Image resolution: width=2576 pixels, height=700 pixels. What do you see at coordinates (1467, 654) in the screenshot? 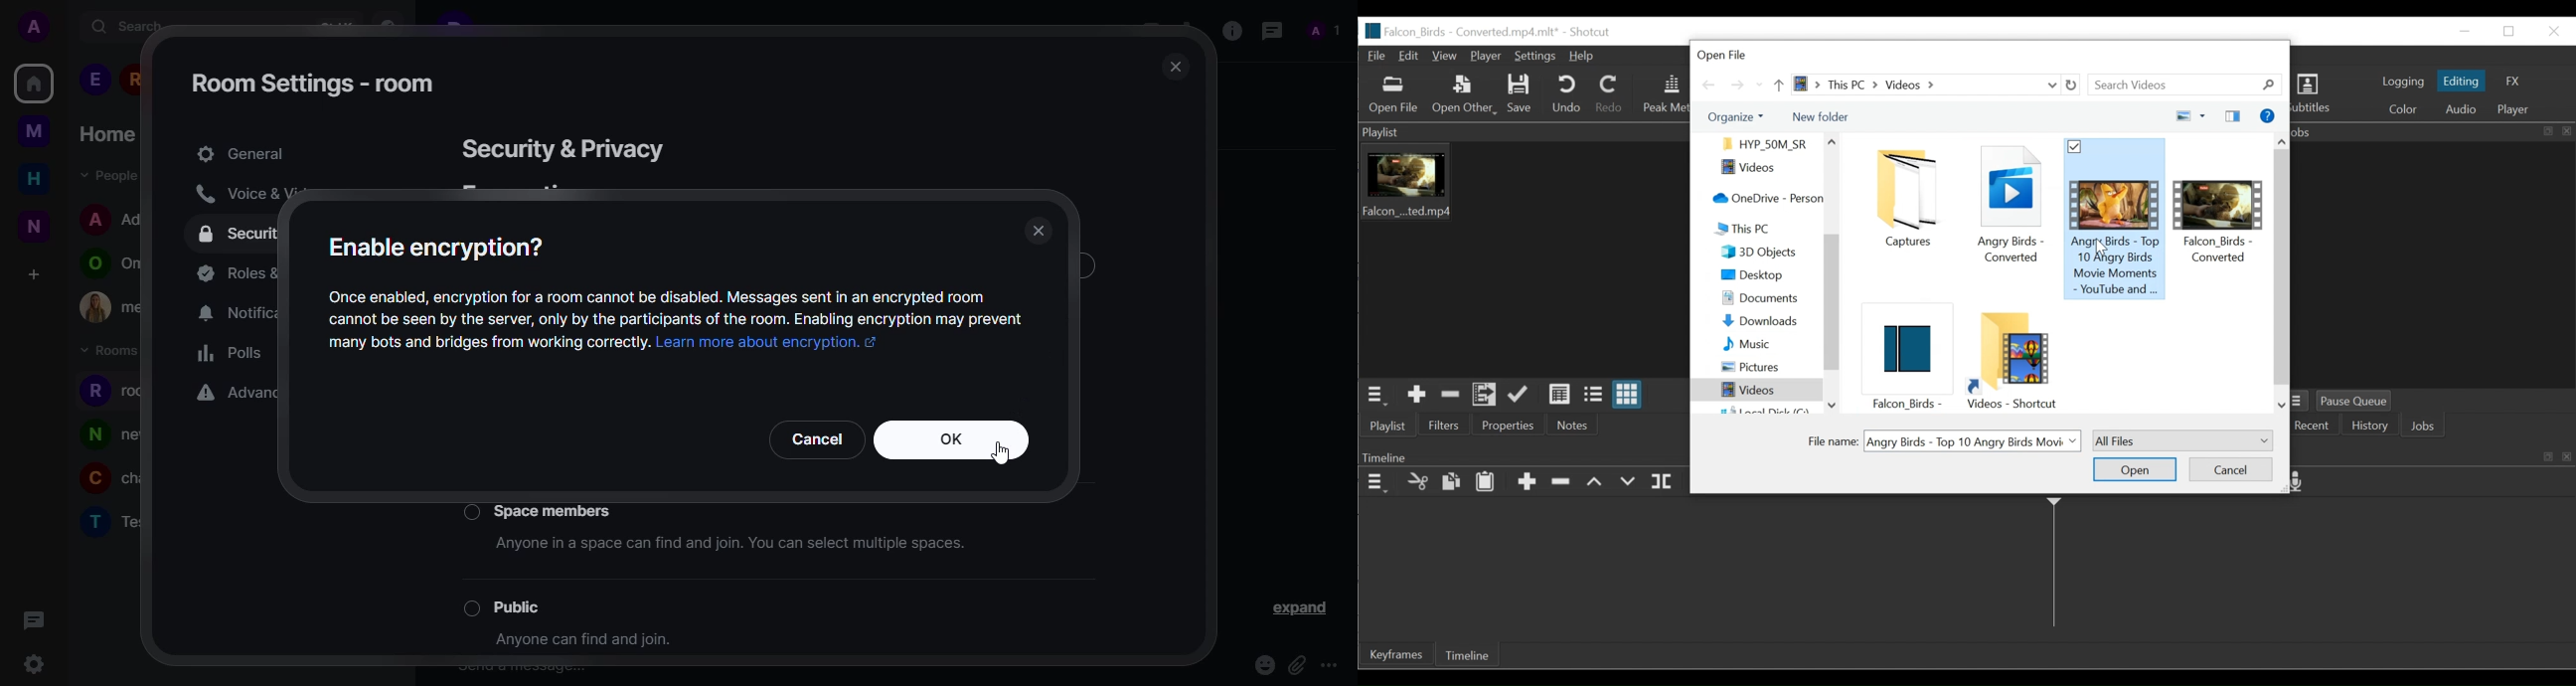
I see `Timeline` at bounding box center [1467, 654].